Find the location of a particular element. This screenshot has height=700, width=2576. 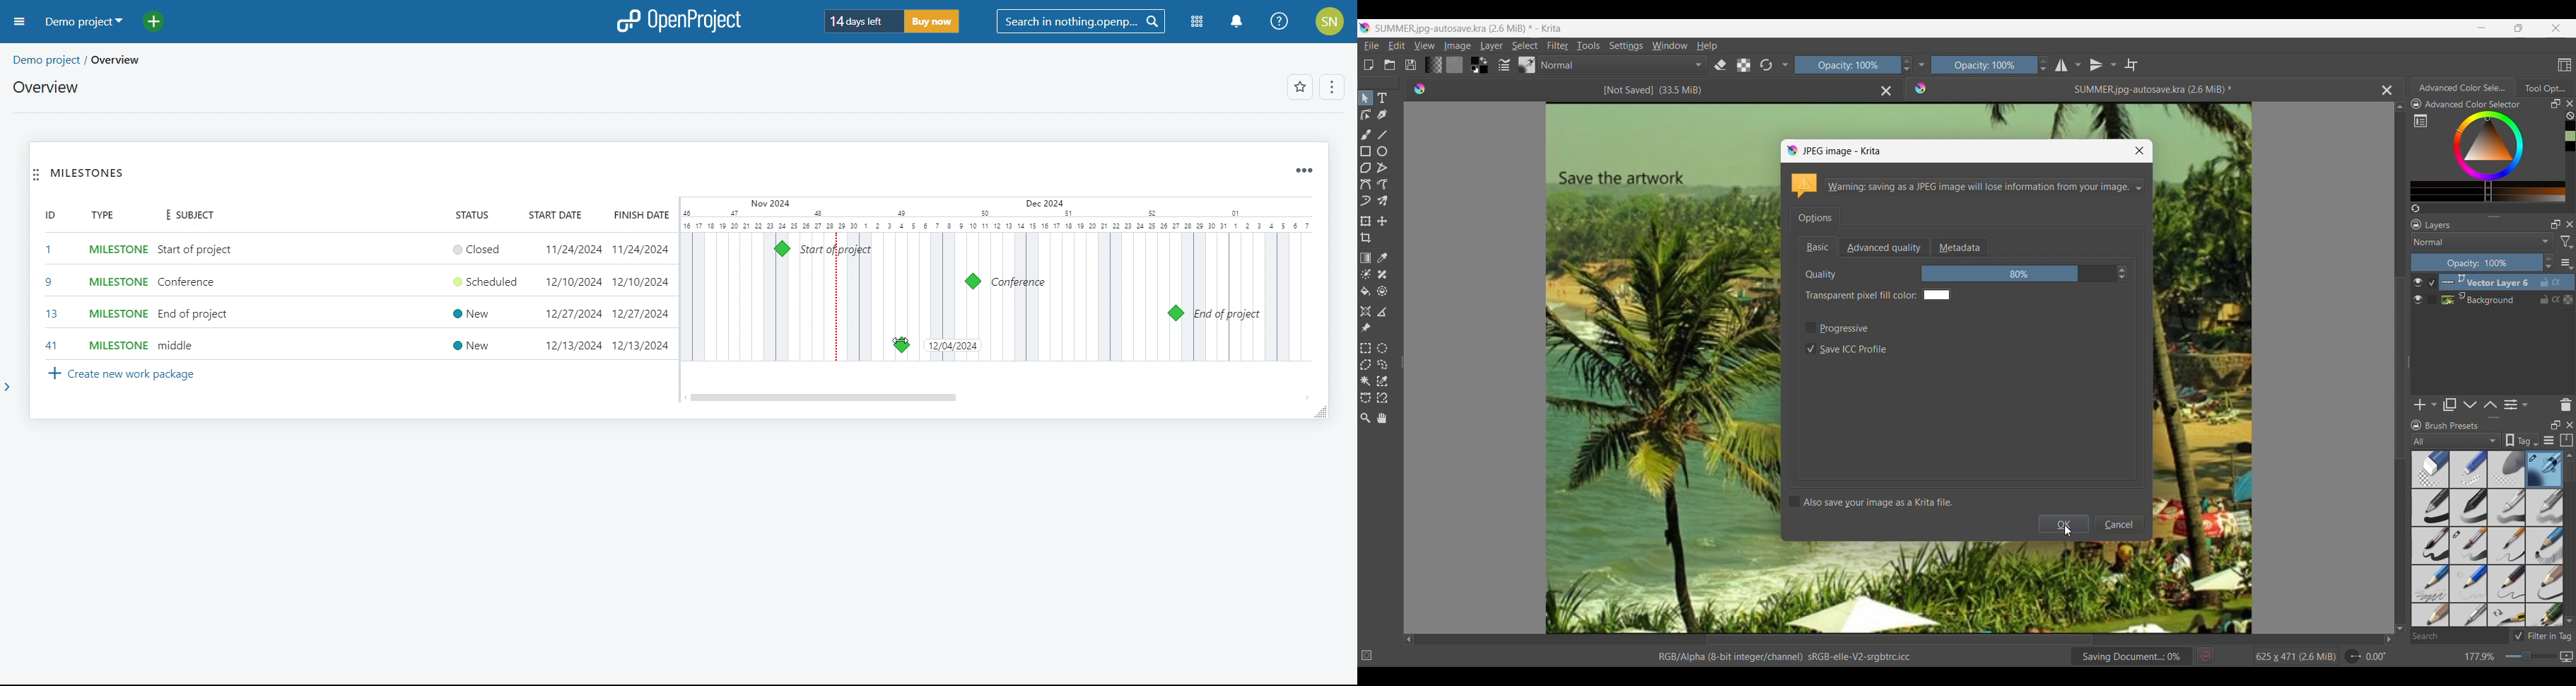

Window text and logo is located at coordinates (1967, 186).